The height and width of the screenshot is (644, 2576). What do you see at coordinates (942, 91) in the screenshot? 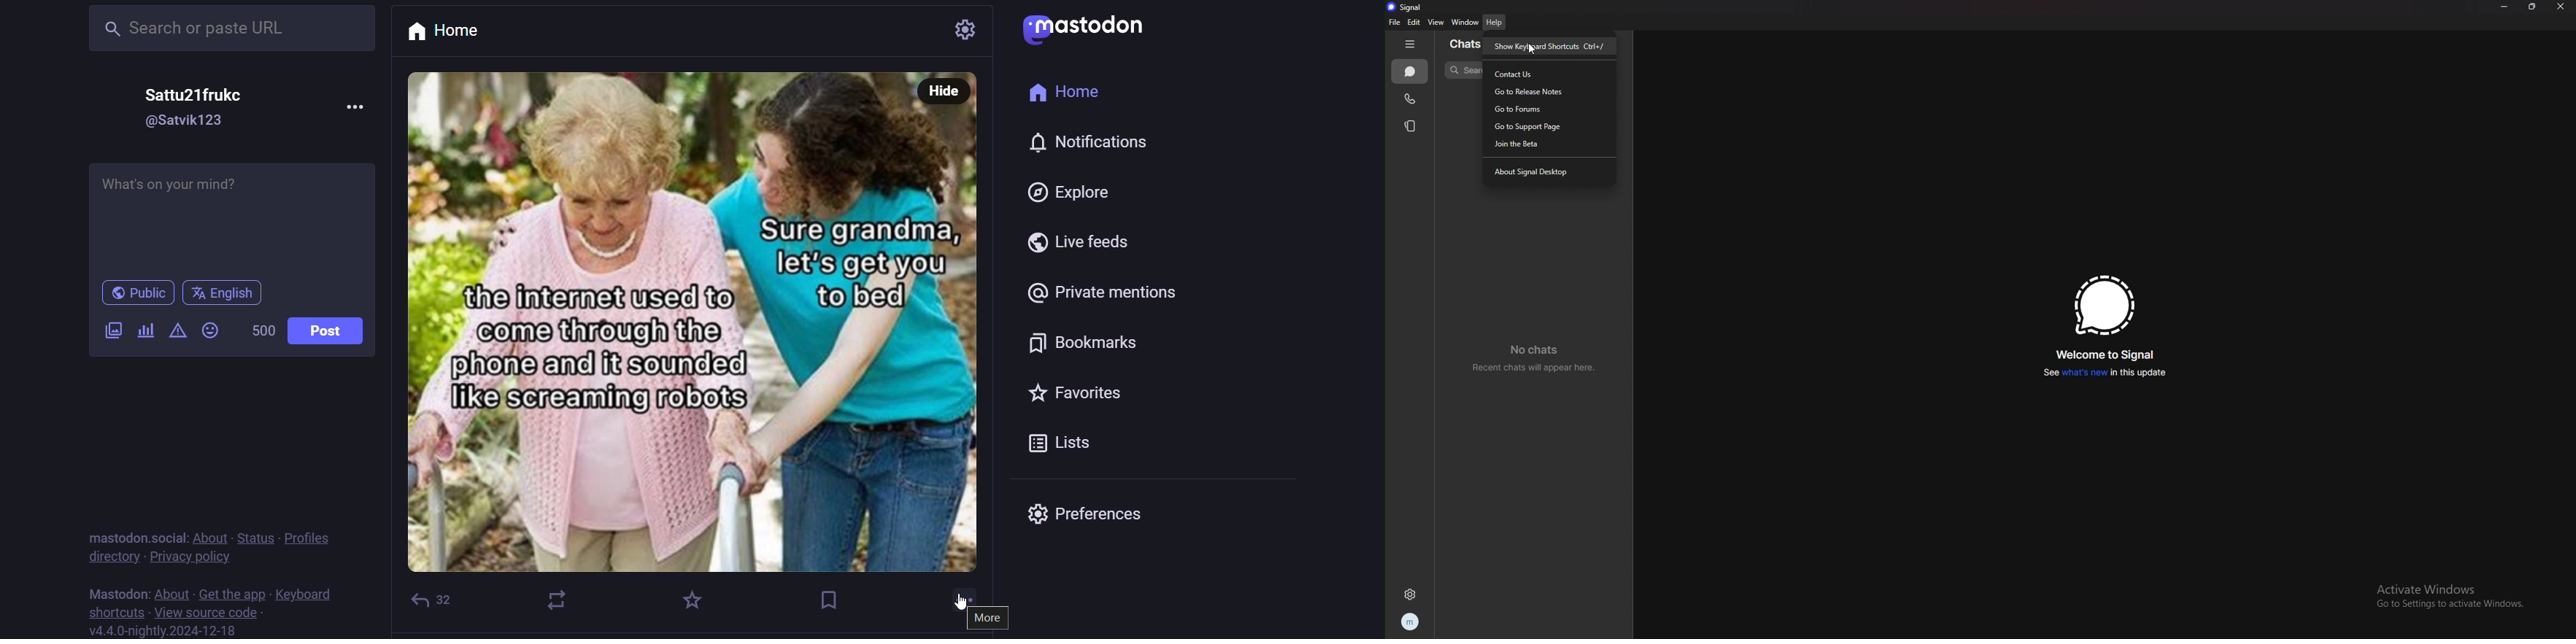
I see `hide` at bounding box center [942, 91].